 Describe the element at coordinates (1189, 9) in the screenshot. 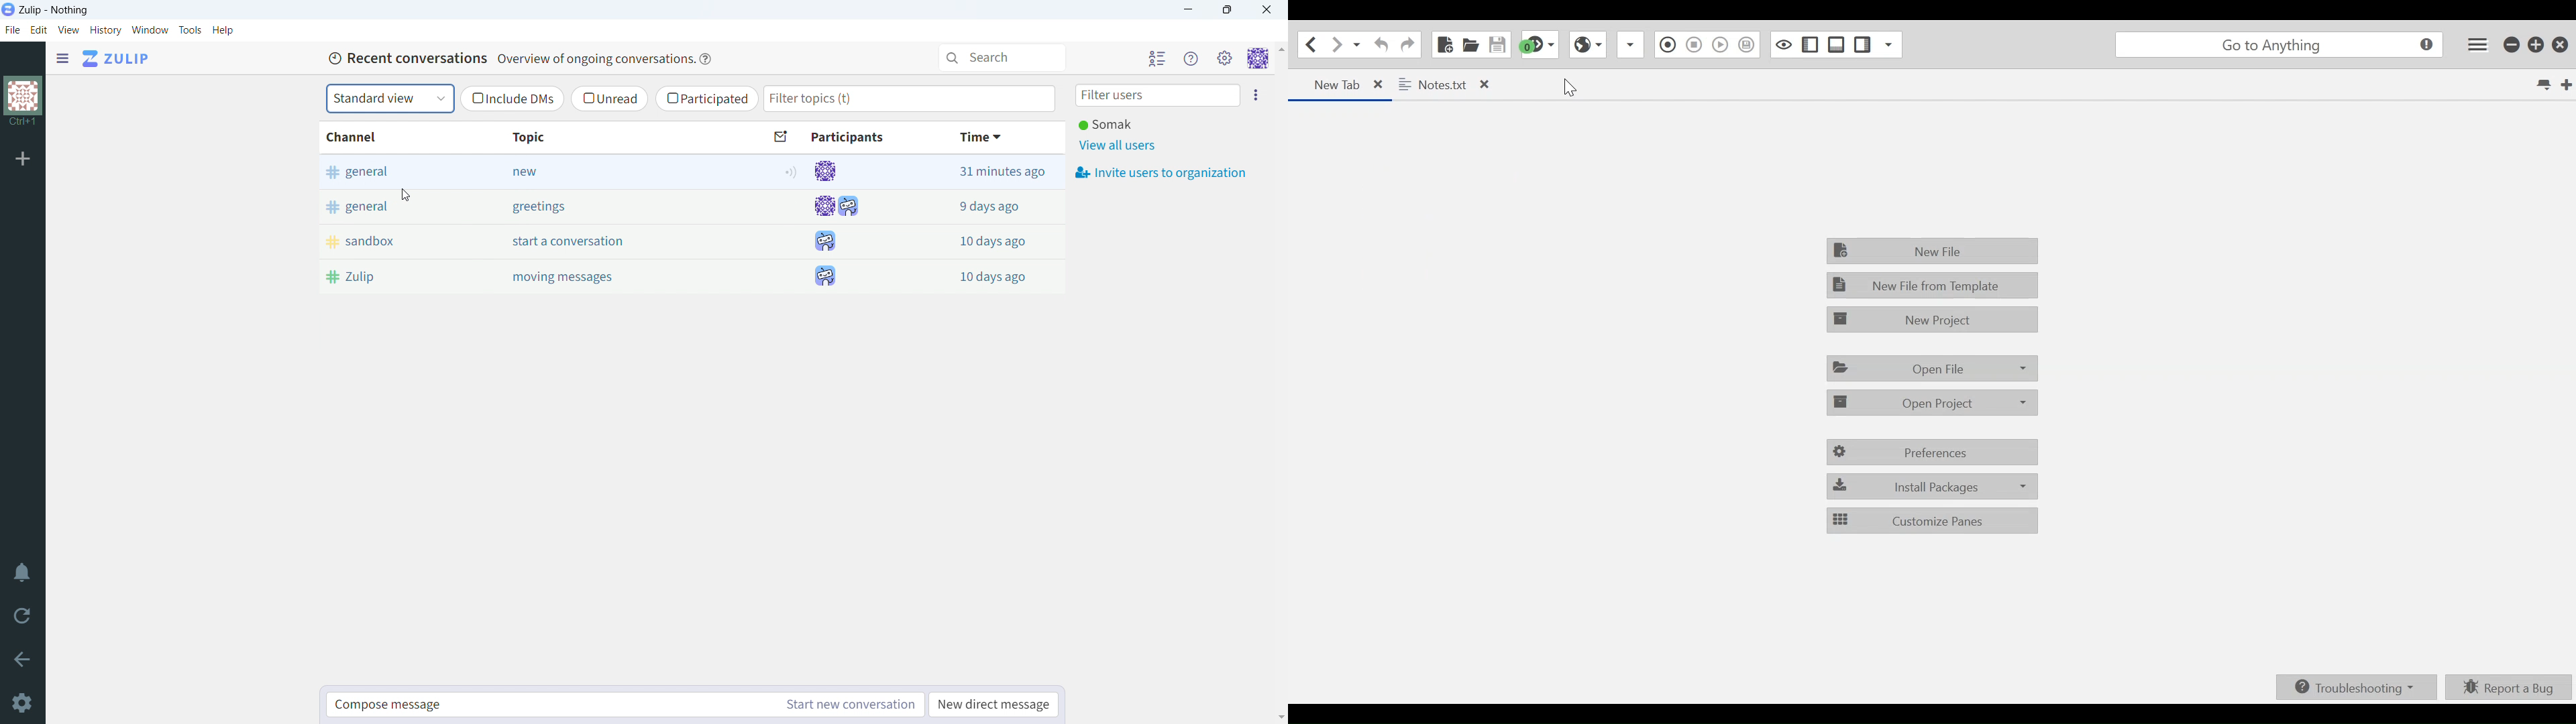

I see `minimize` at that location.